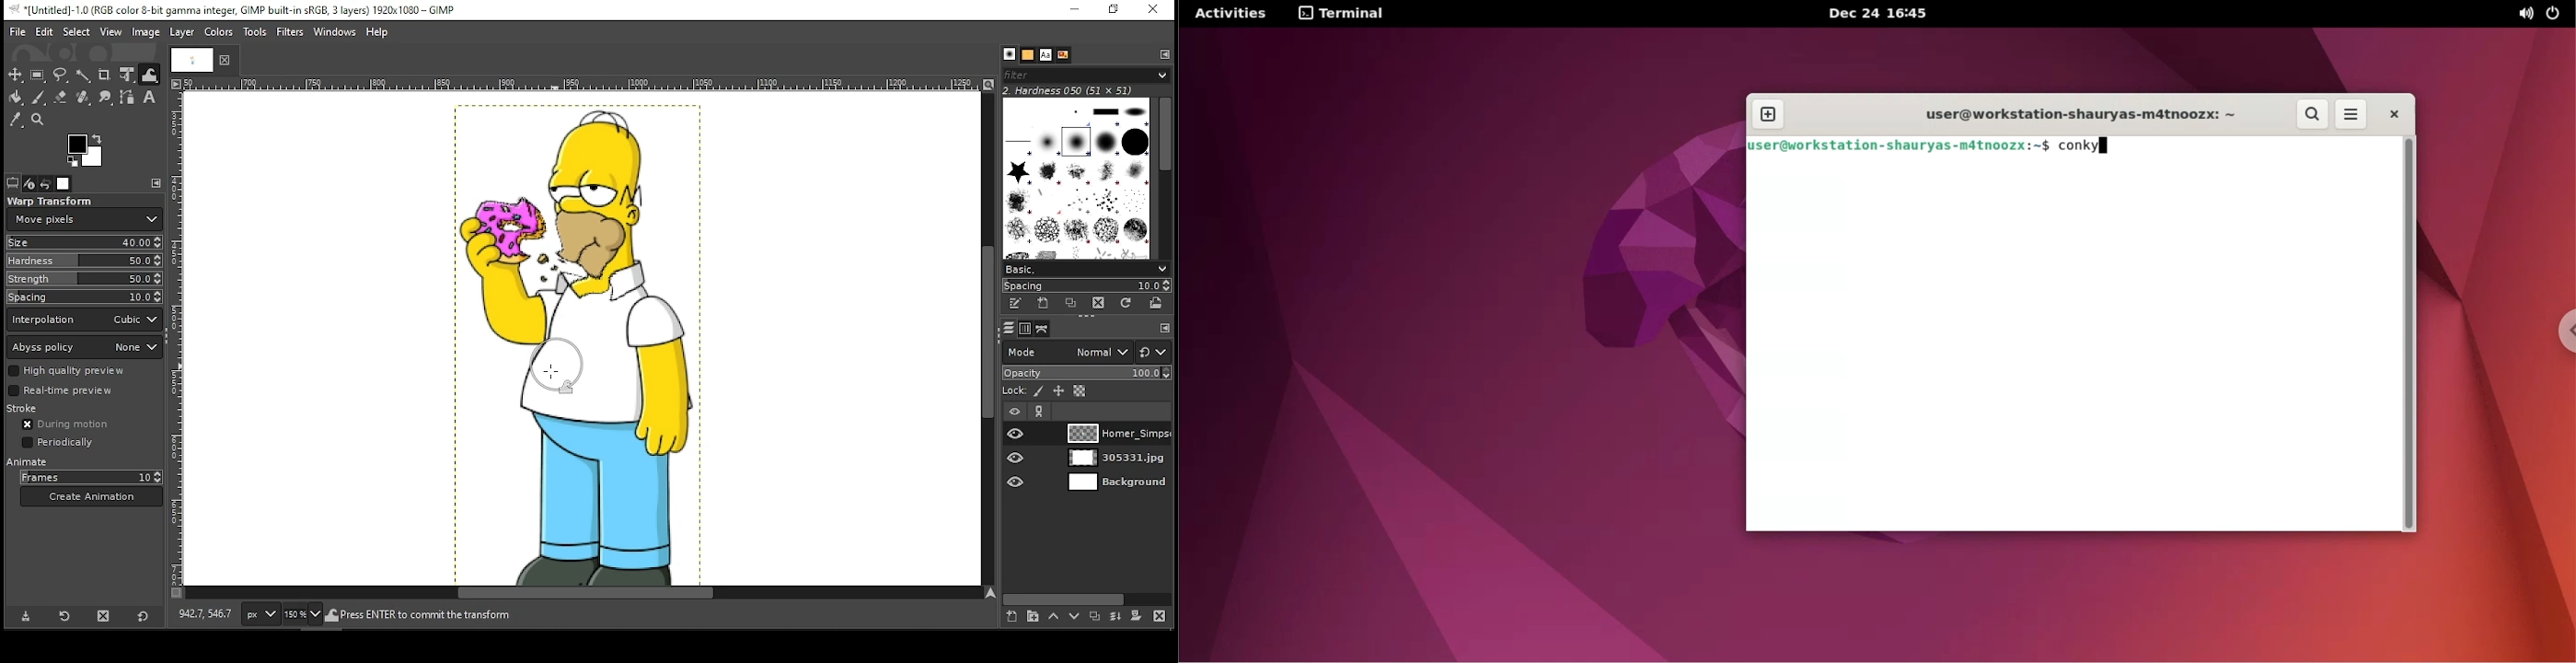 Image resolution: width=2576 pixels, height=672 pixels. Describe the element at coordinates (63, 184) in the screenshot. I see `images` at that location.